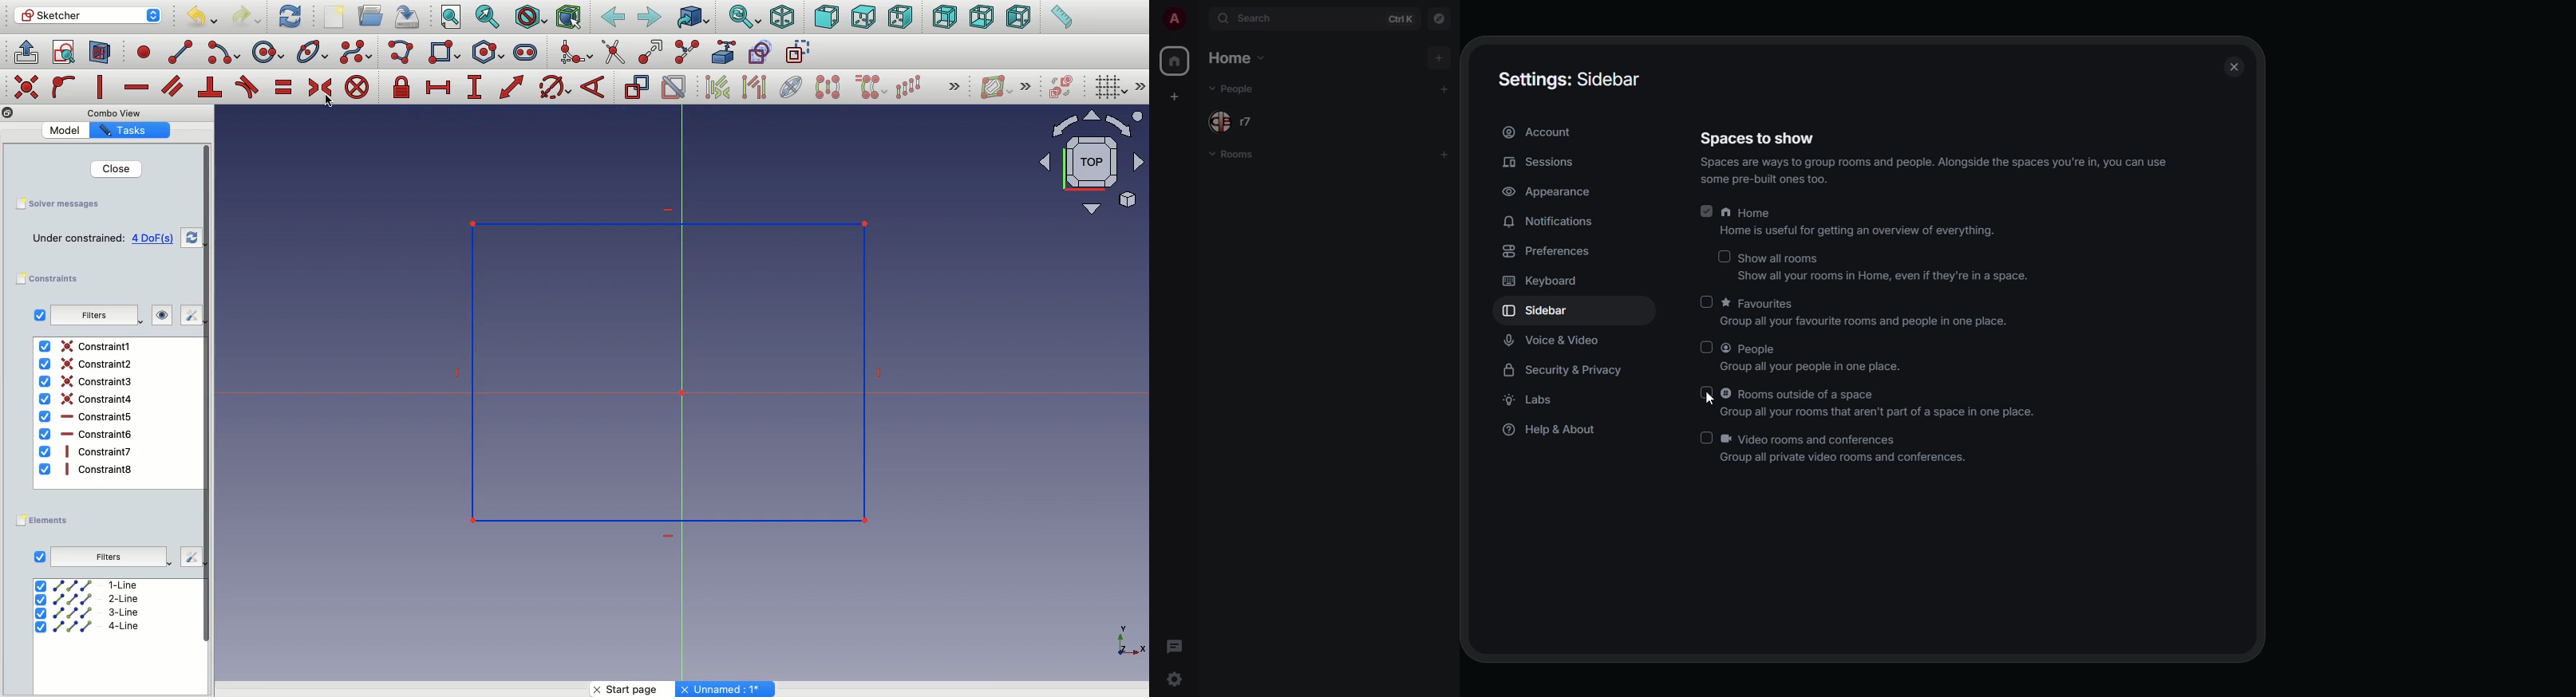 This screenshot has height=700, width=2576. I want to click on constrain distance, so click(512, 87).